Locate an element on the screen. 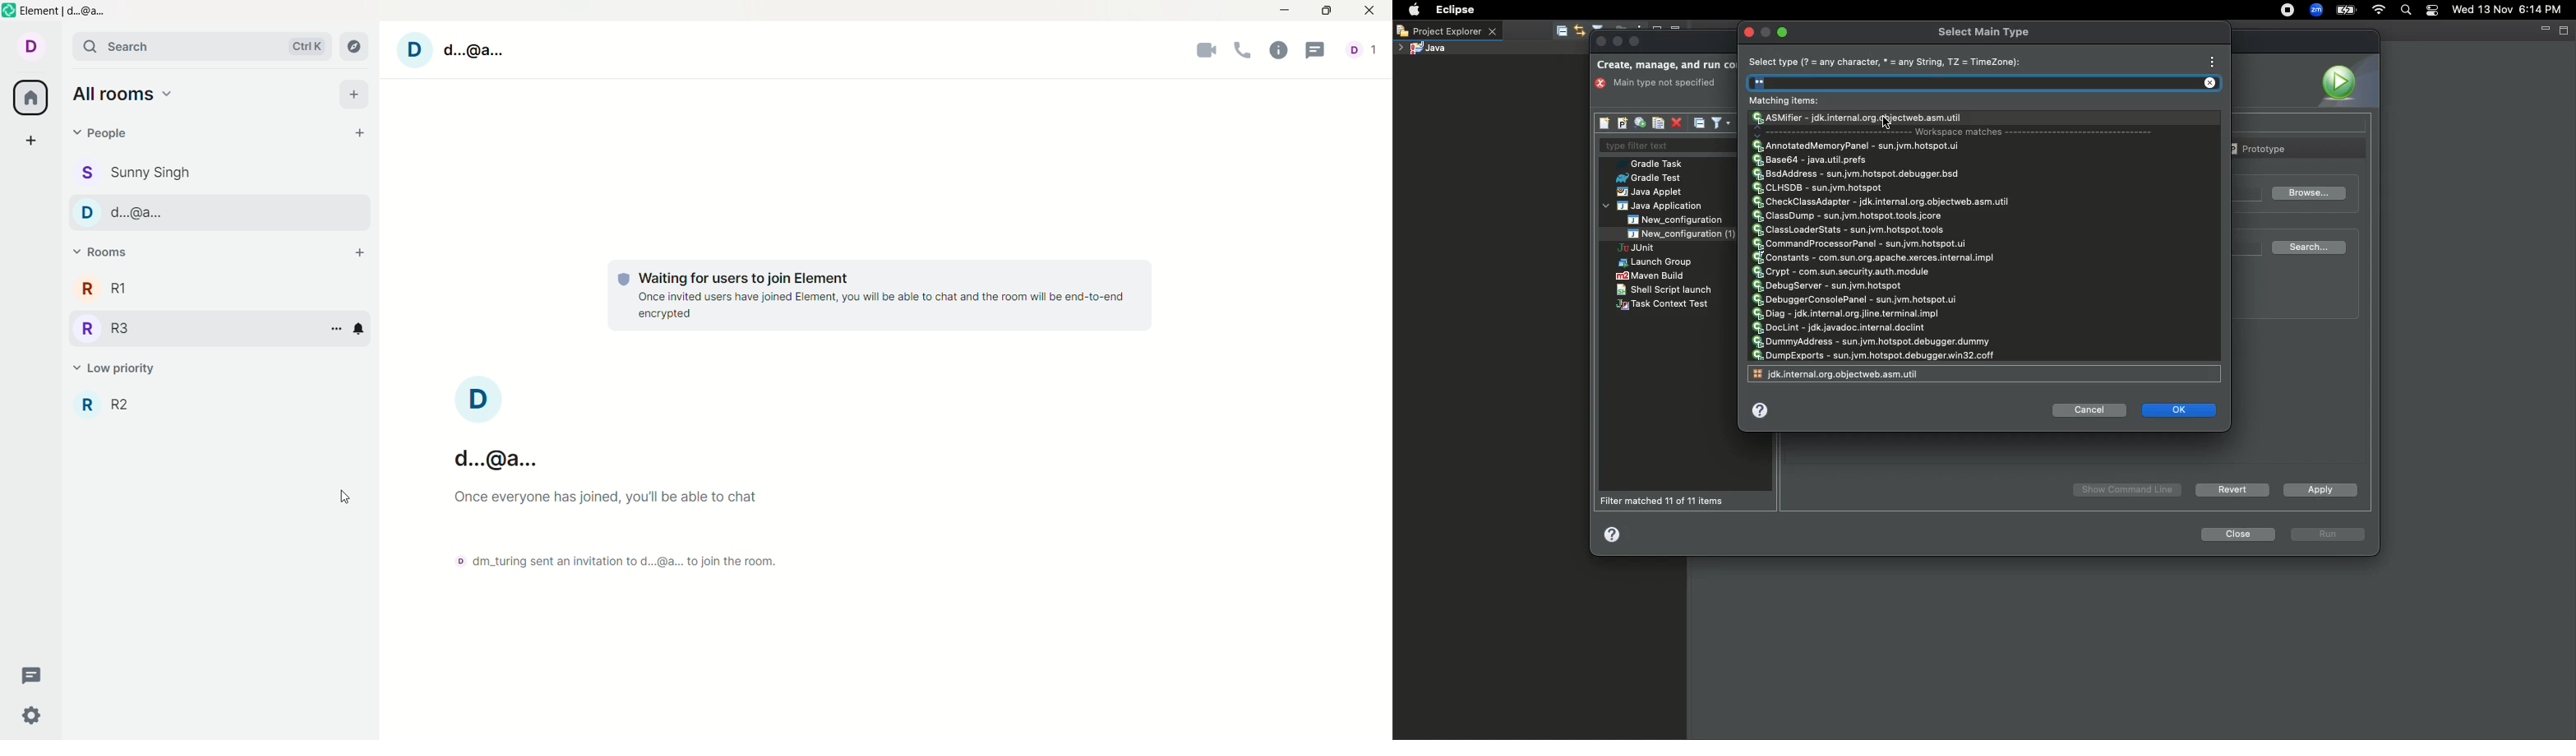  cursor is located at coordinates (344, 493).